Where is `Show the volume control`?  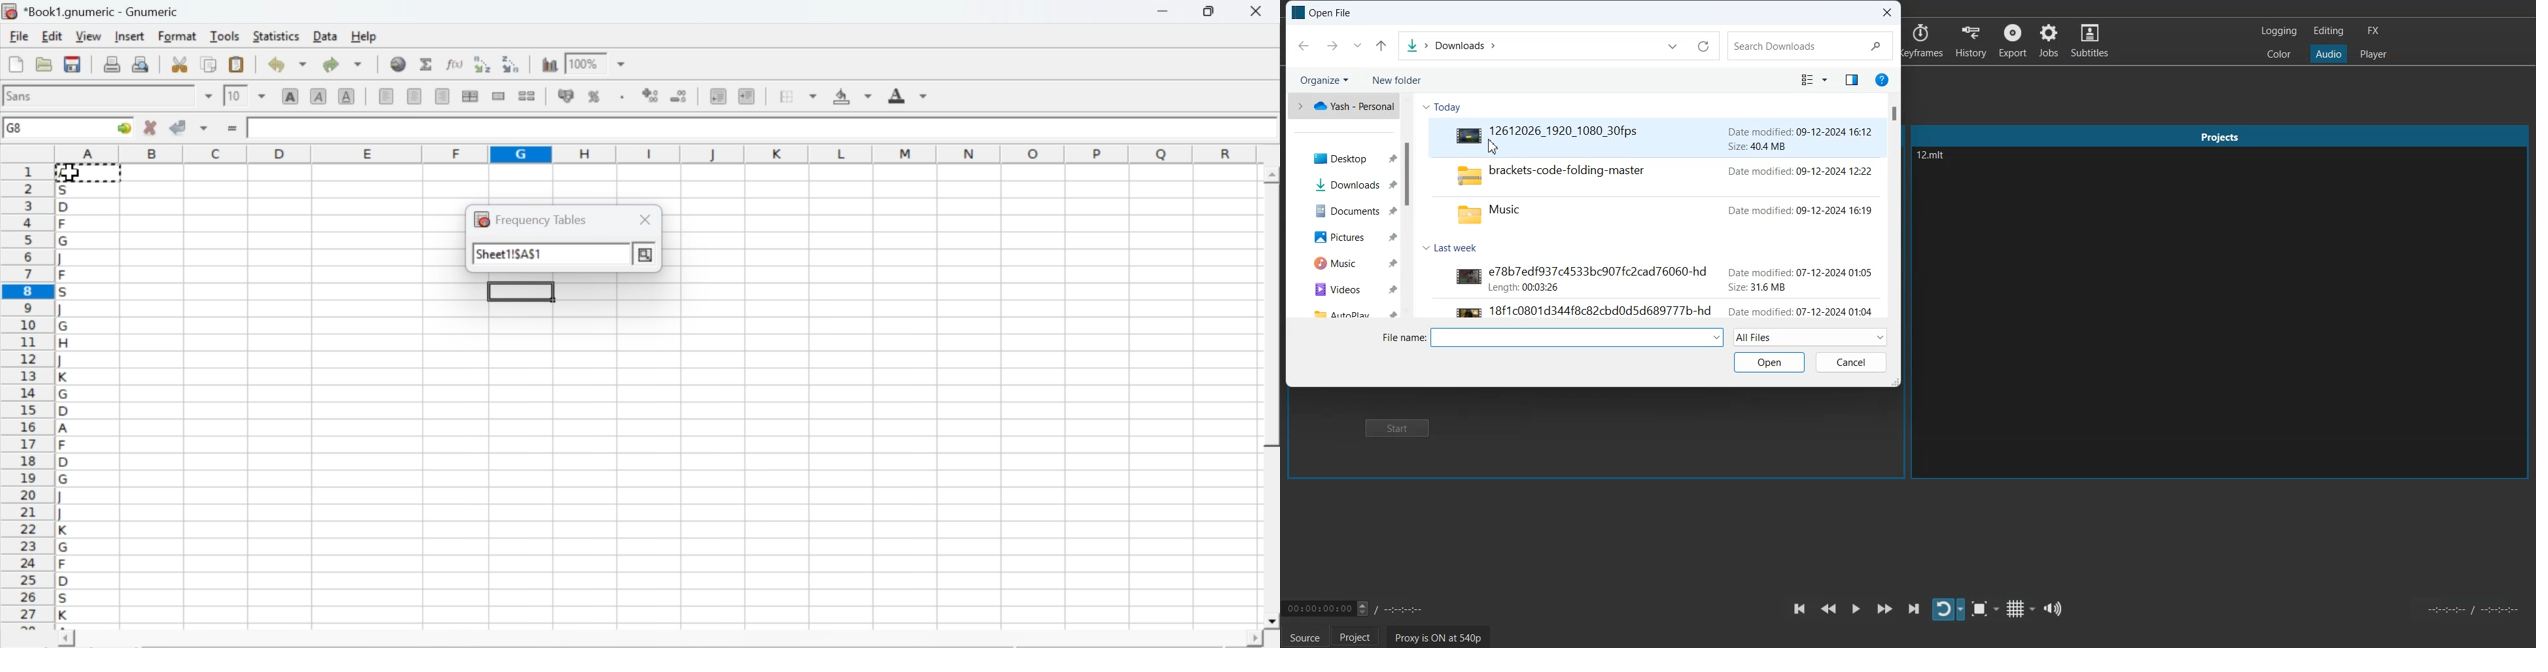
Show the volume control is located at coordinates (2052, 608).